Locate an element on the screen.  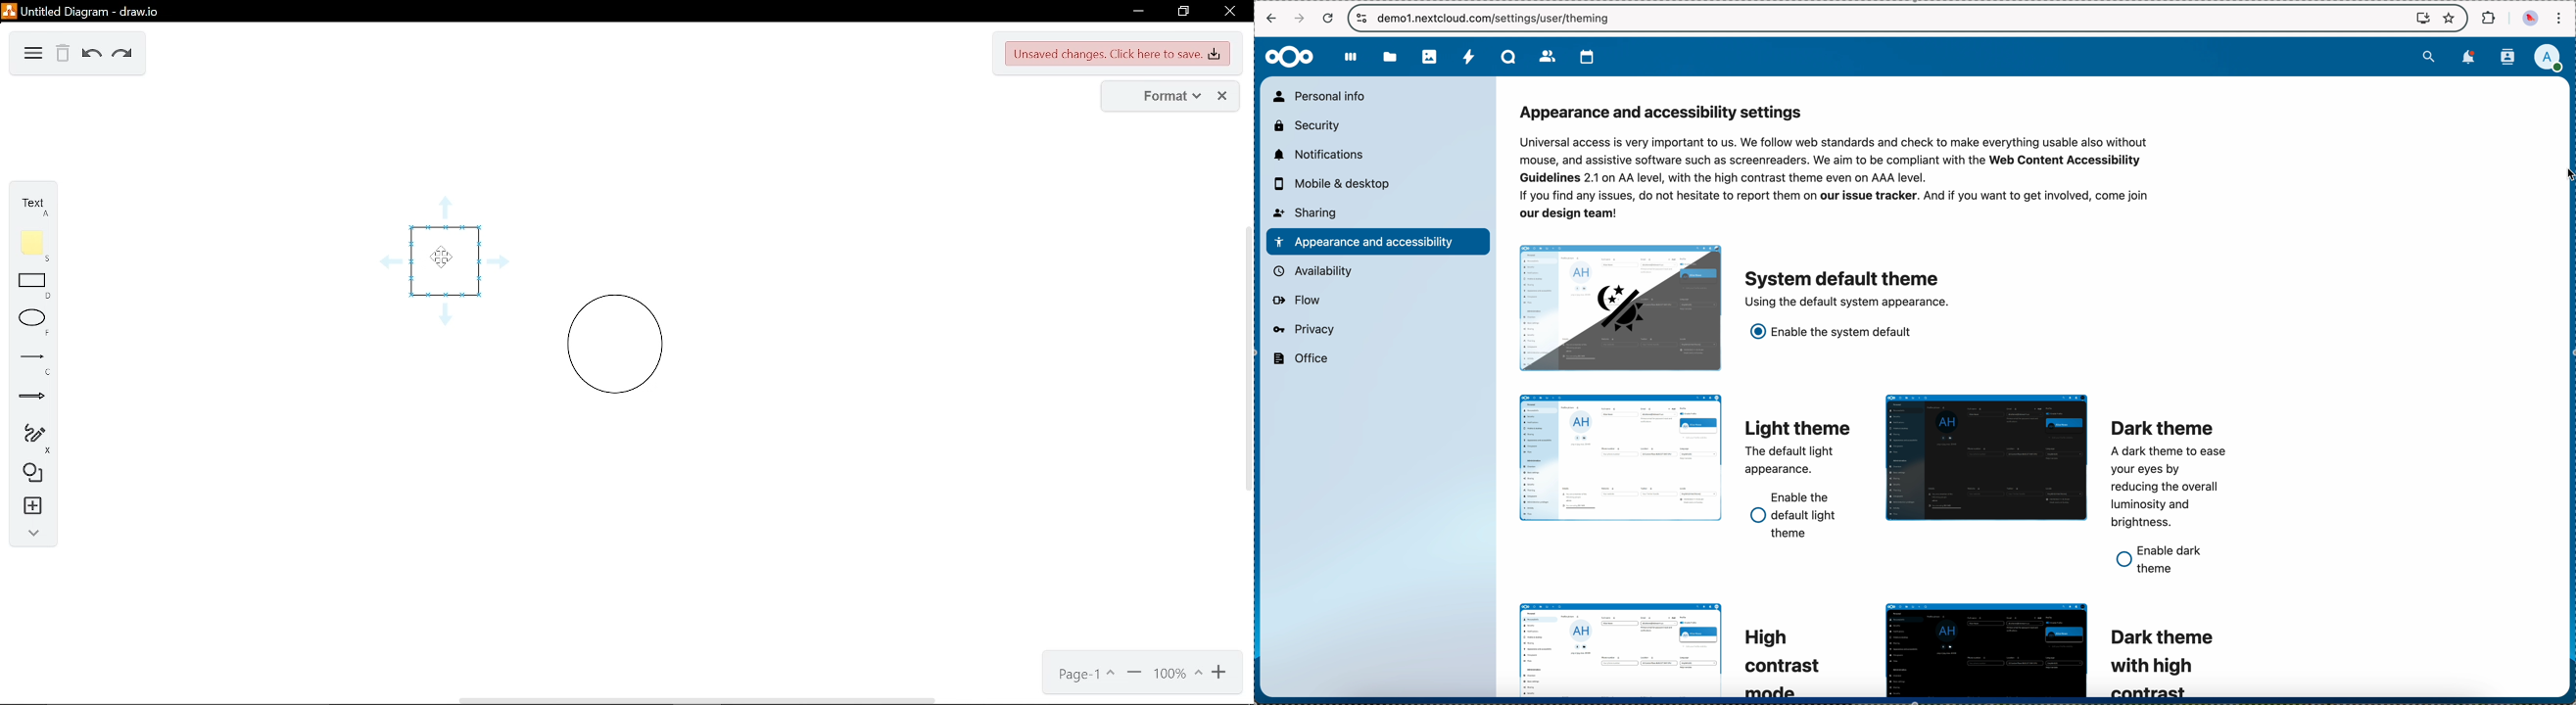
guide arrow is located at coordinates (497, 260).